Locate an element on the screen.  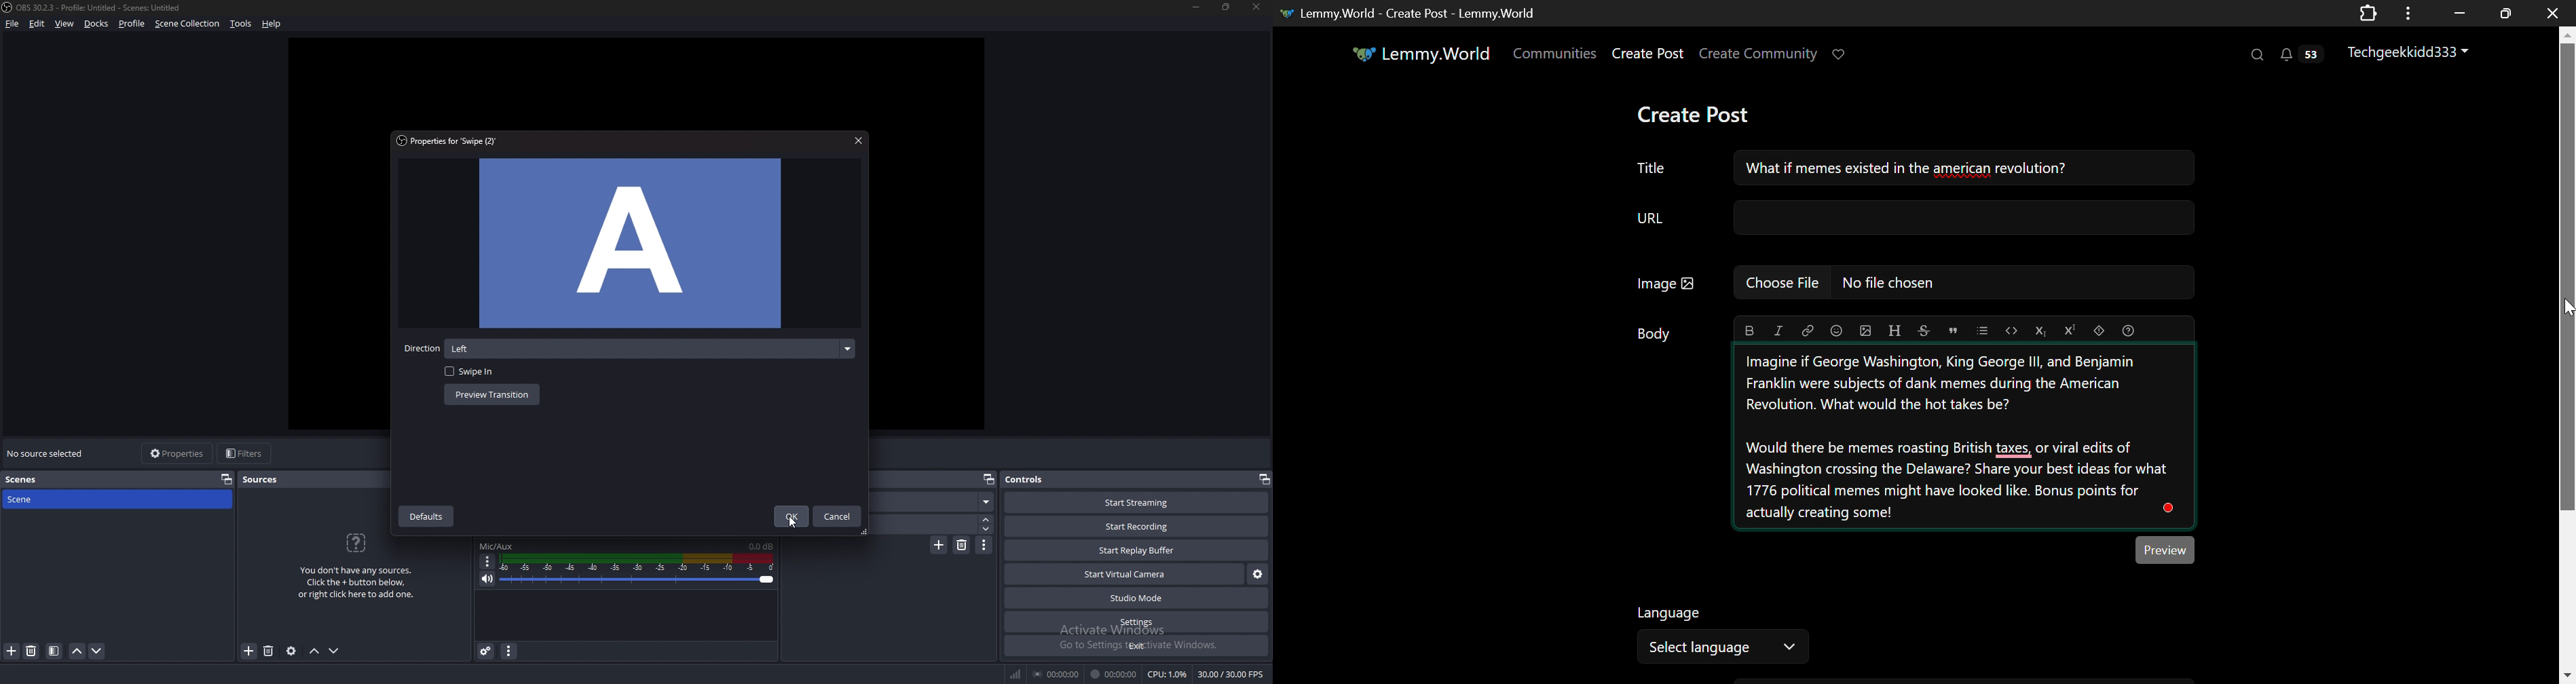
scenes is located at coordinates (45, 480).